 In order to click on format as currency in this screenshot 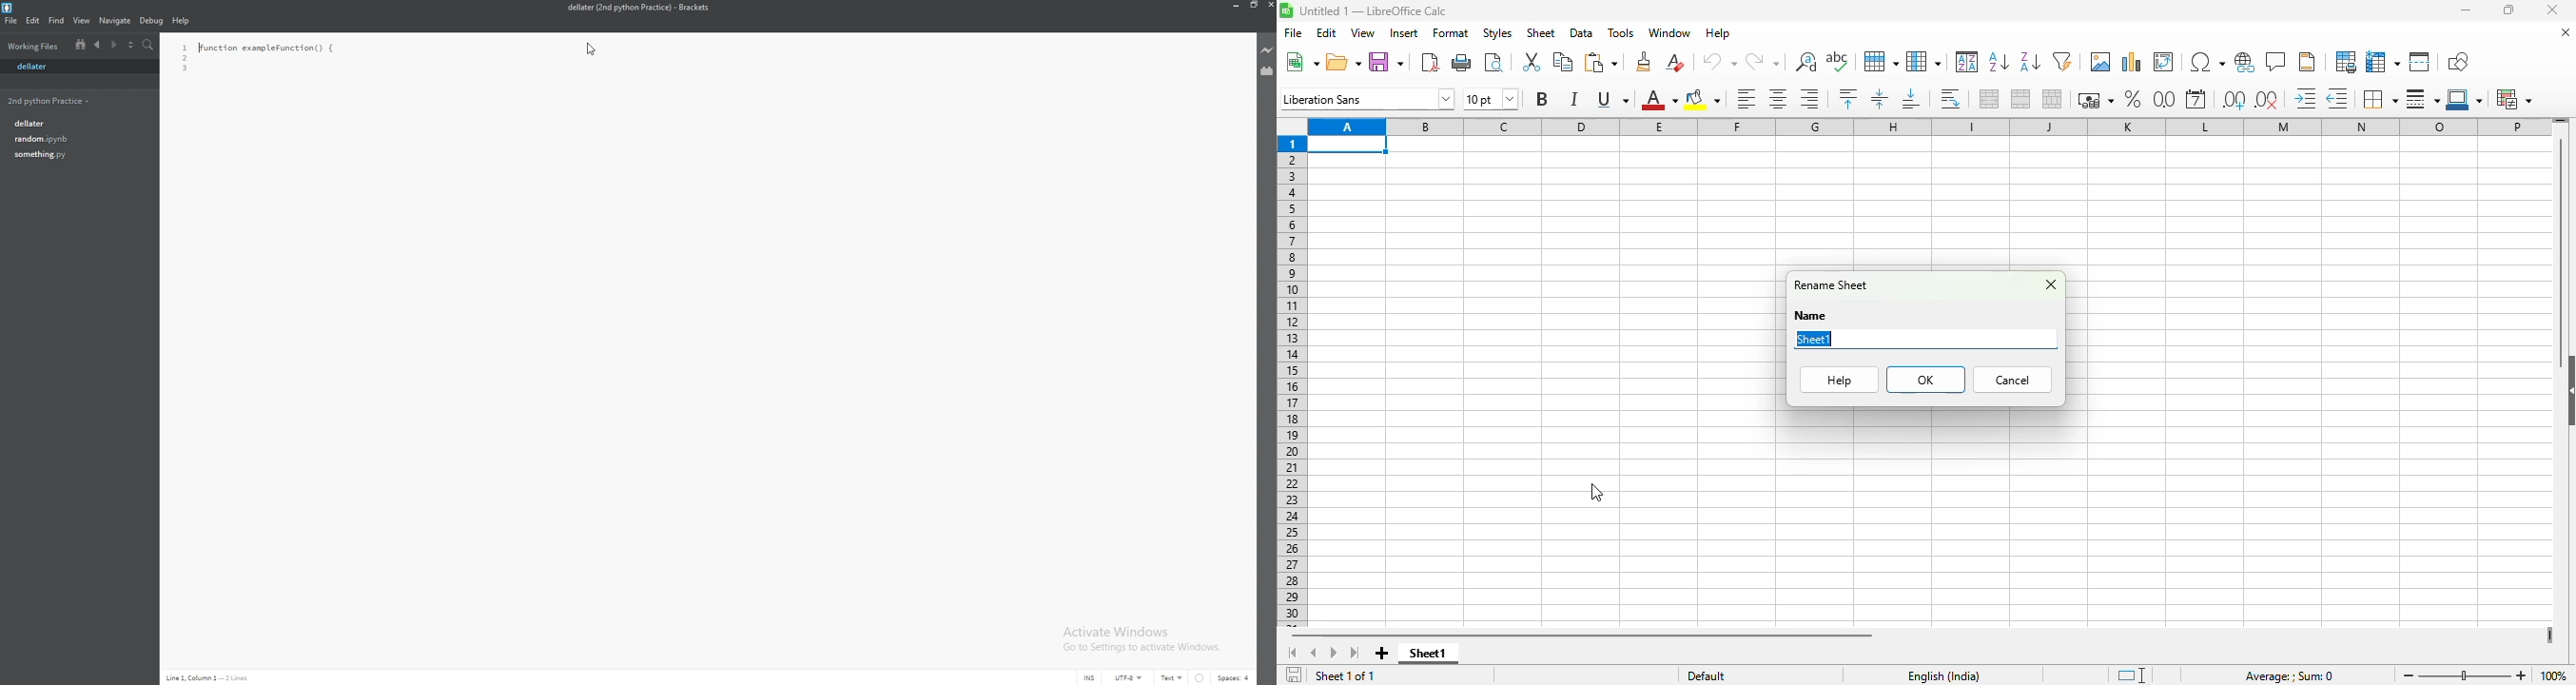, I will do `click(2096, 100)`.